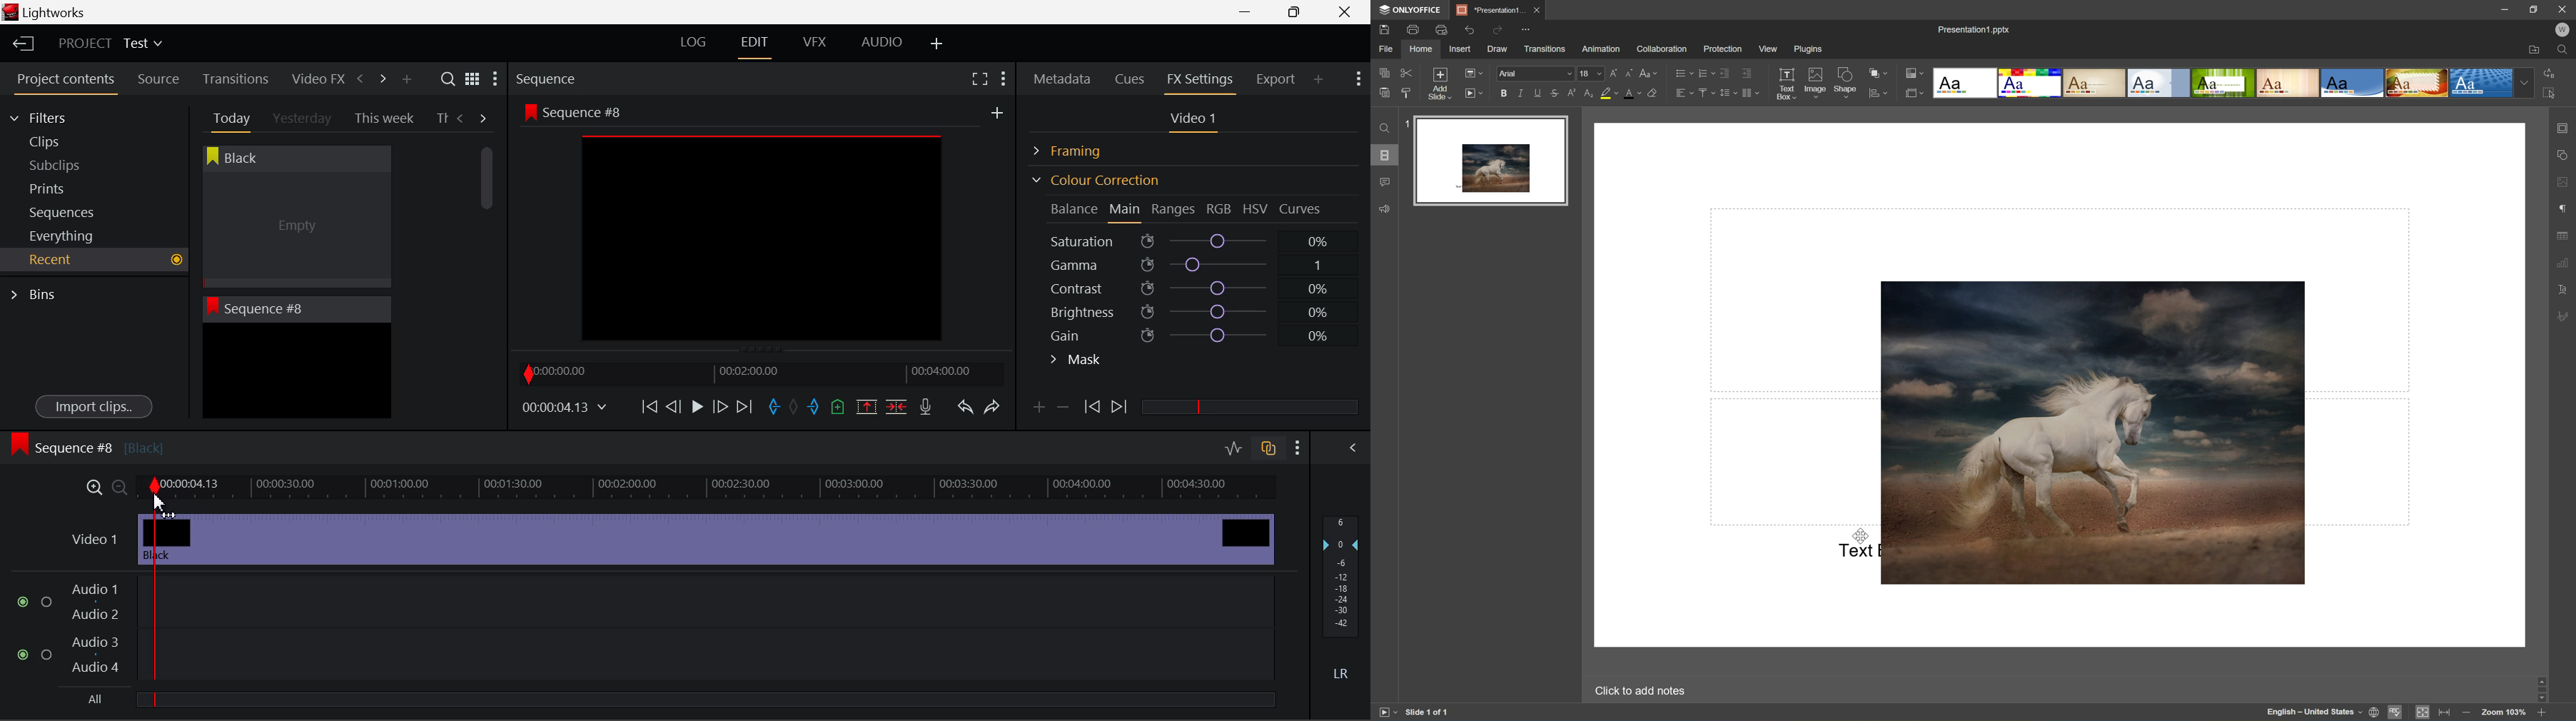 The image size is (2576, 728). I want to click on Ranges, so click(1173, 211).